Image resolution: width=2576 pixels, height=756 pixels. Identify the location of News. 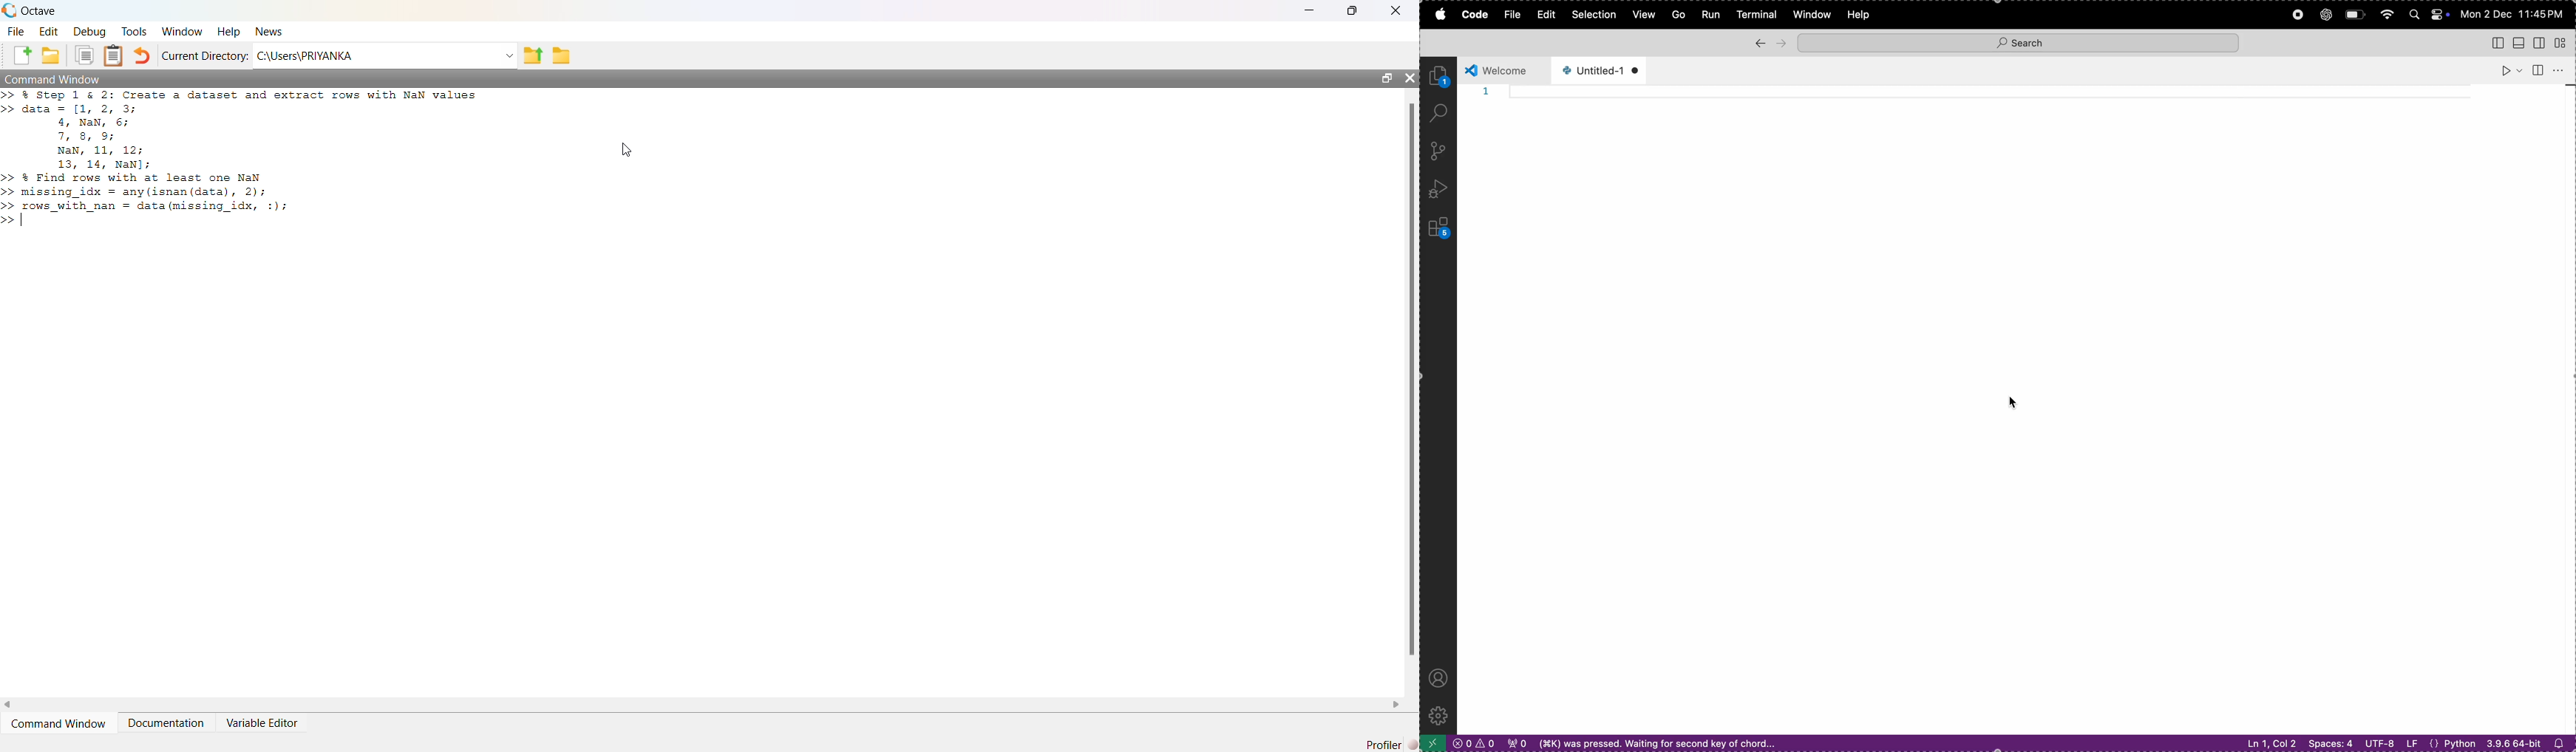
(271, 31).